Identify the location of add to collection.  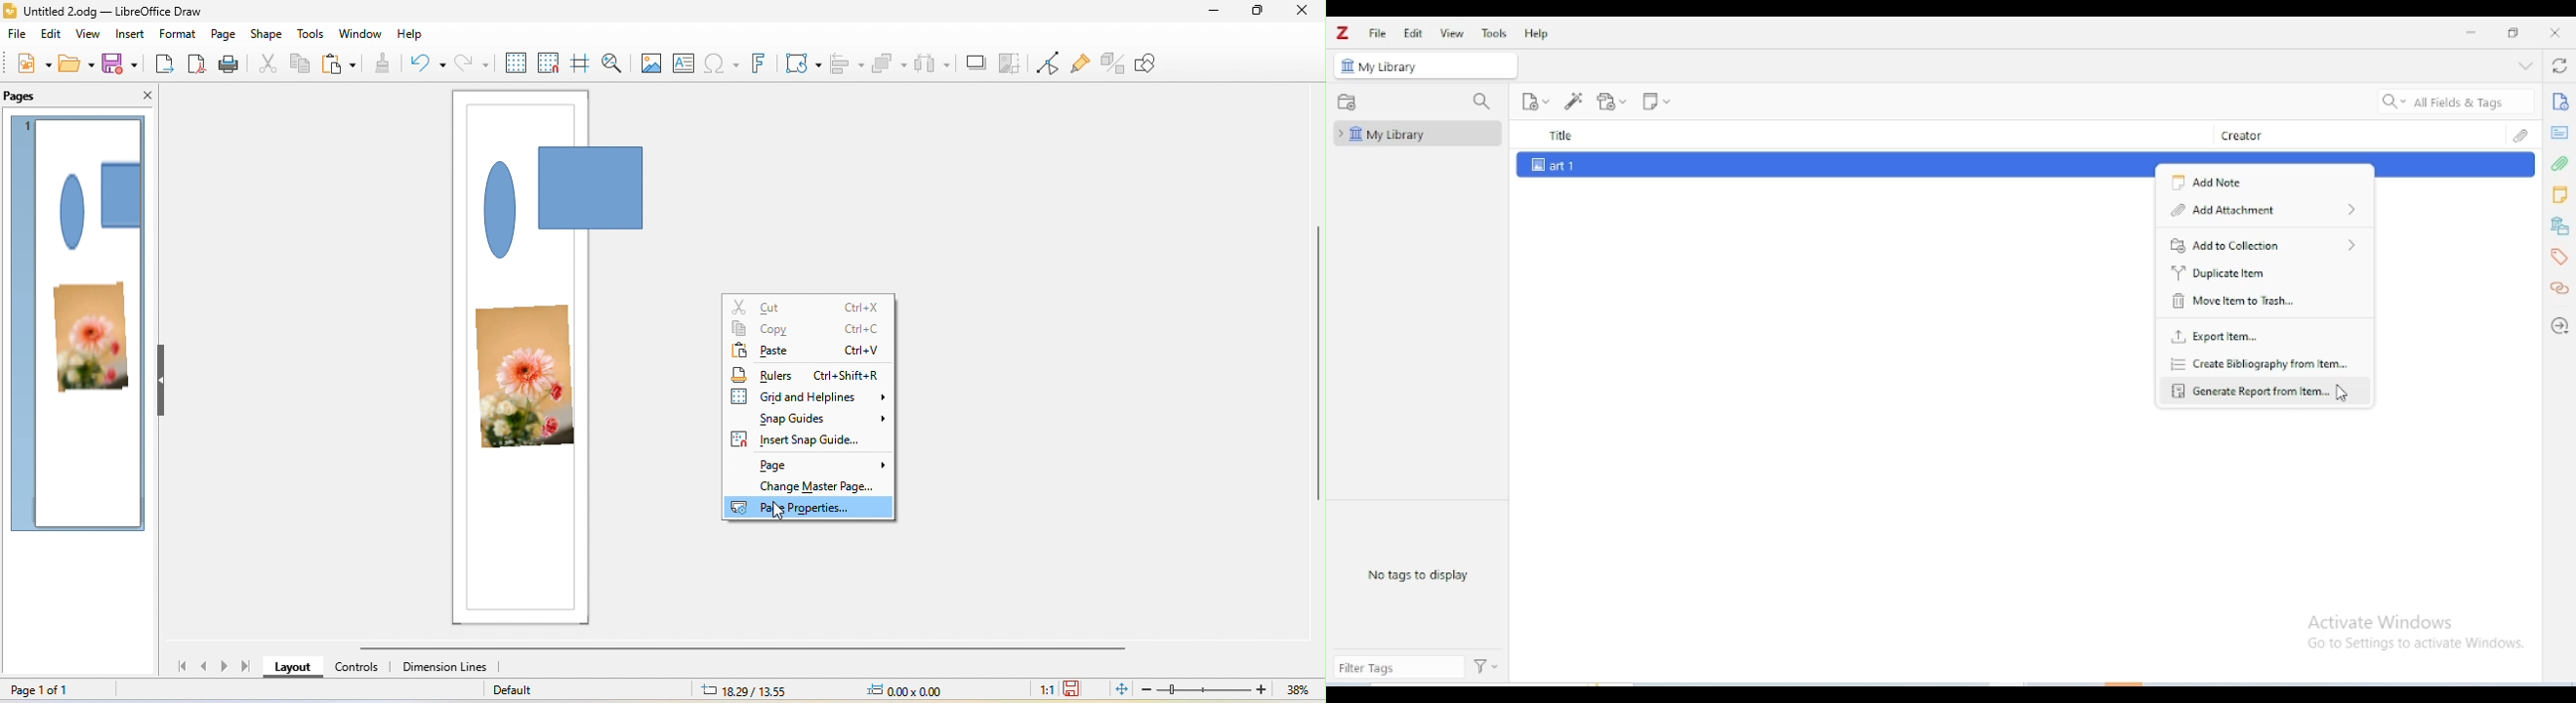
(2262, 243).